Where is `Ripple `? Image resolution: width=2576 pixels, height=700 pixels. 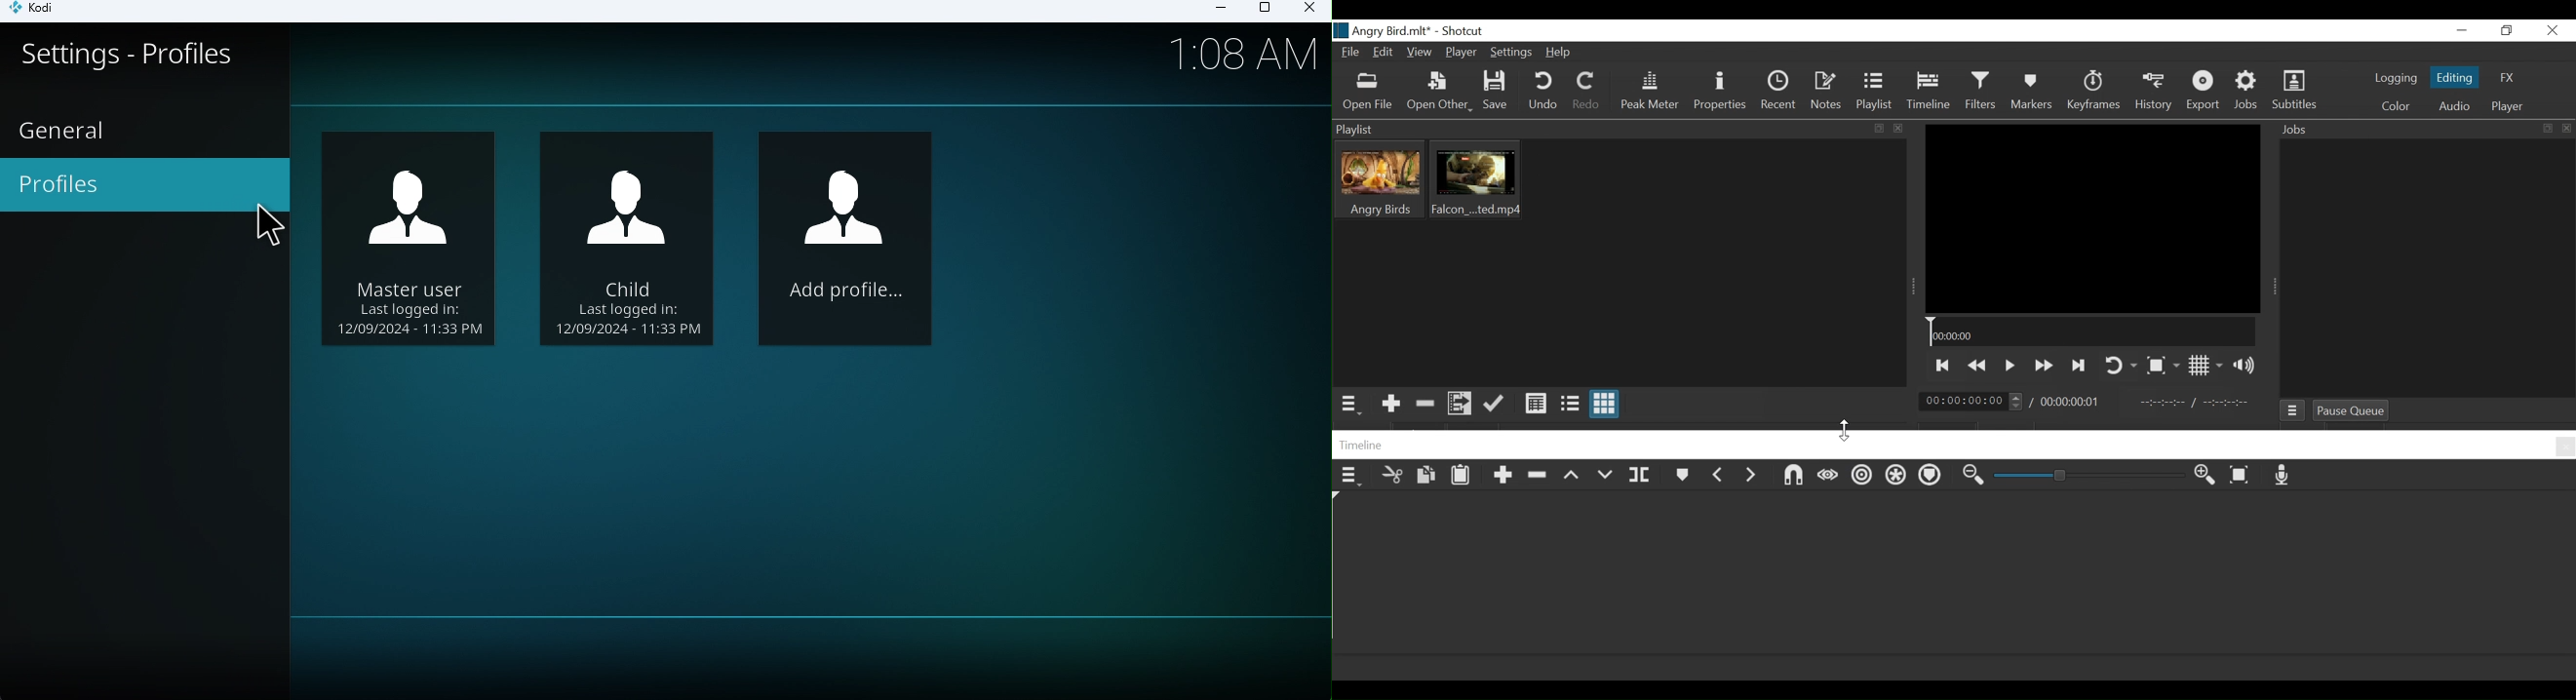
Ripple  is located at coordinates (1862, 479).